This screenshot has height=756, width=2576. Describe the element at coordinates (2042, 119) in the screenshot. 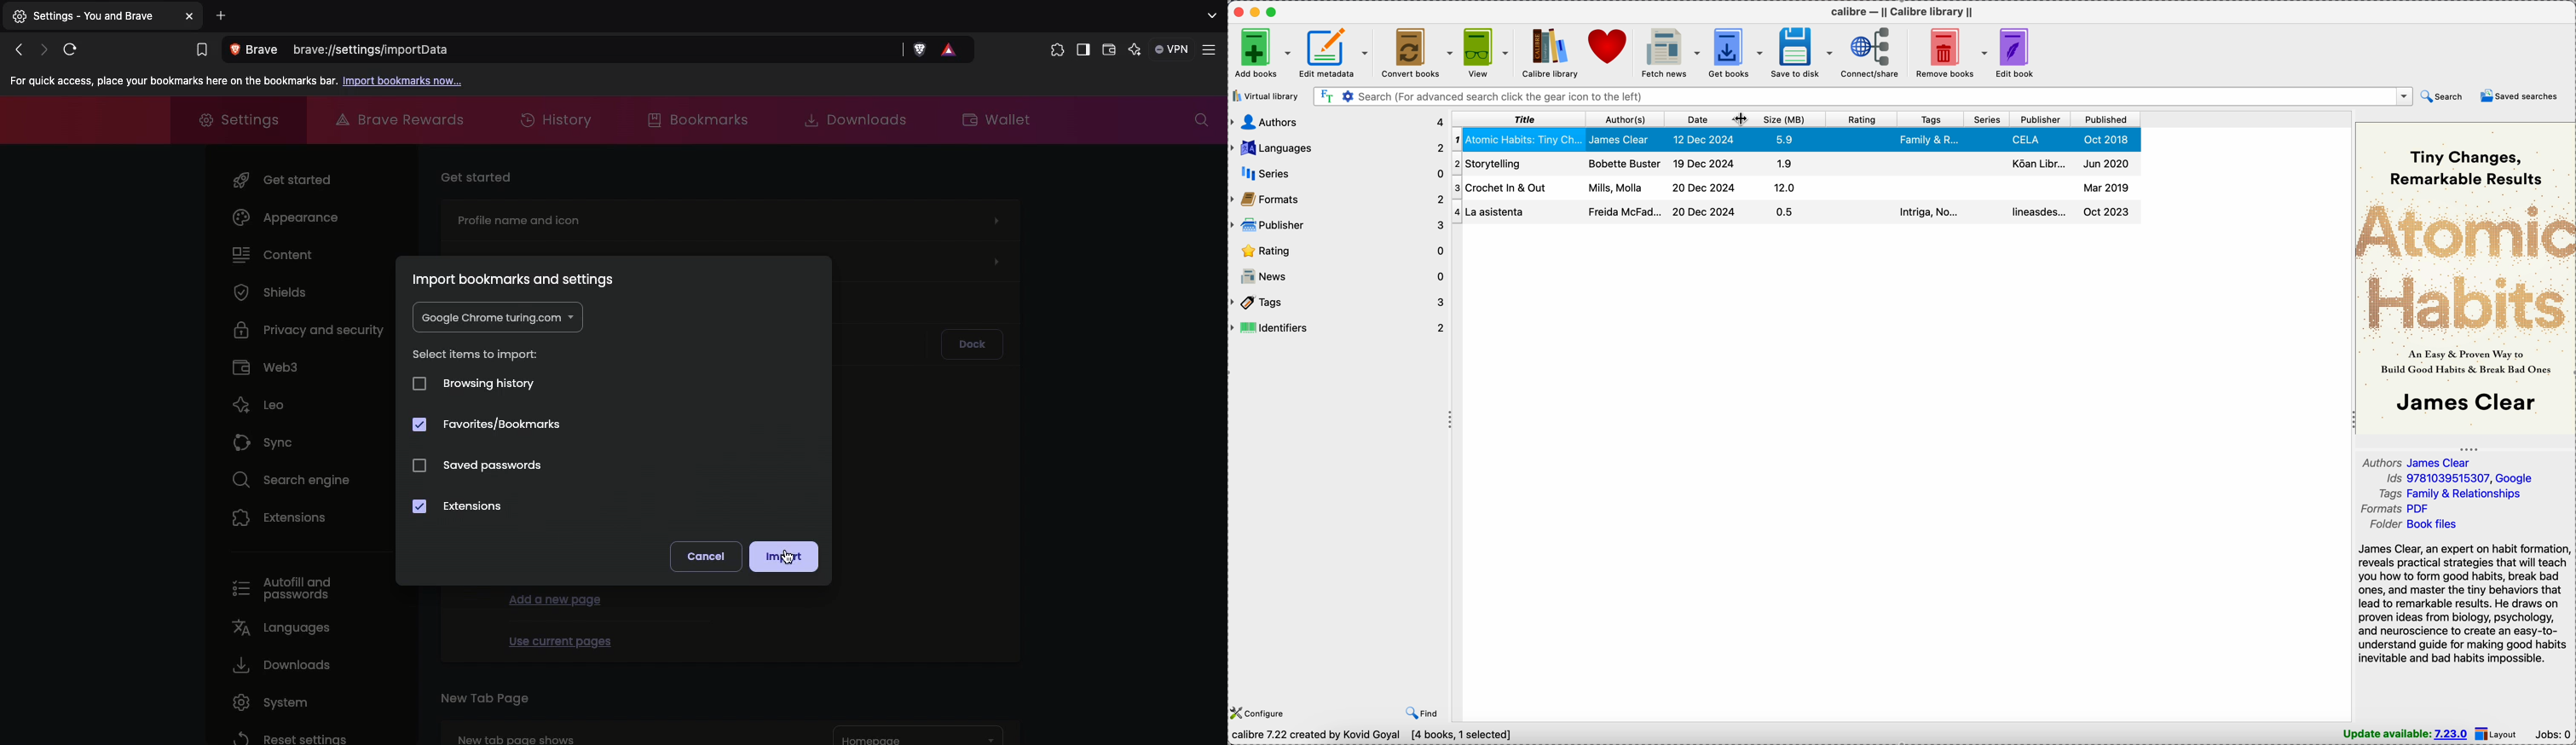

I see `publisher` at that location.